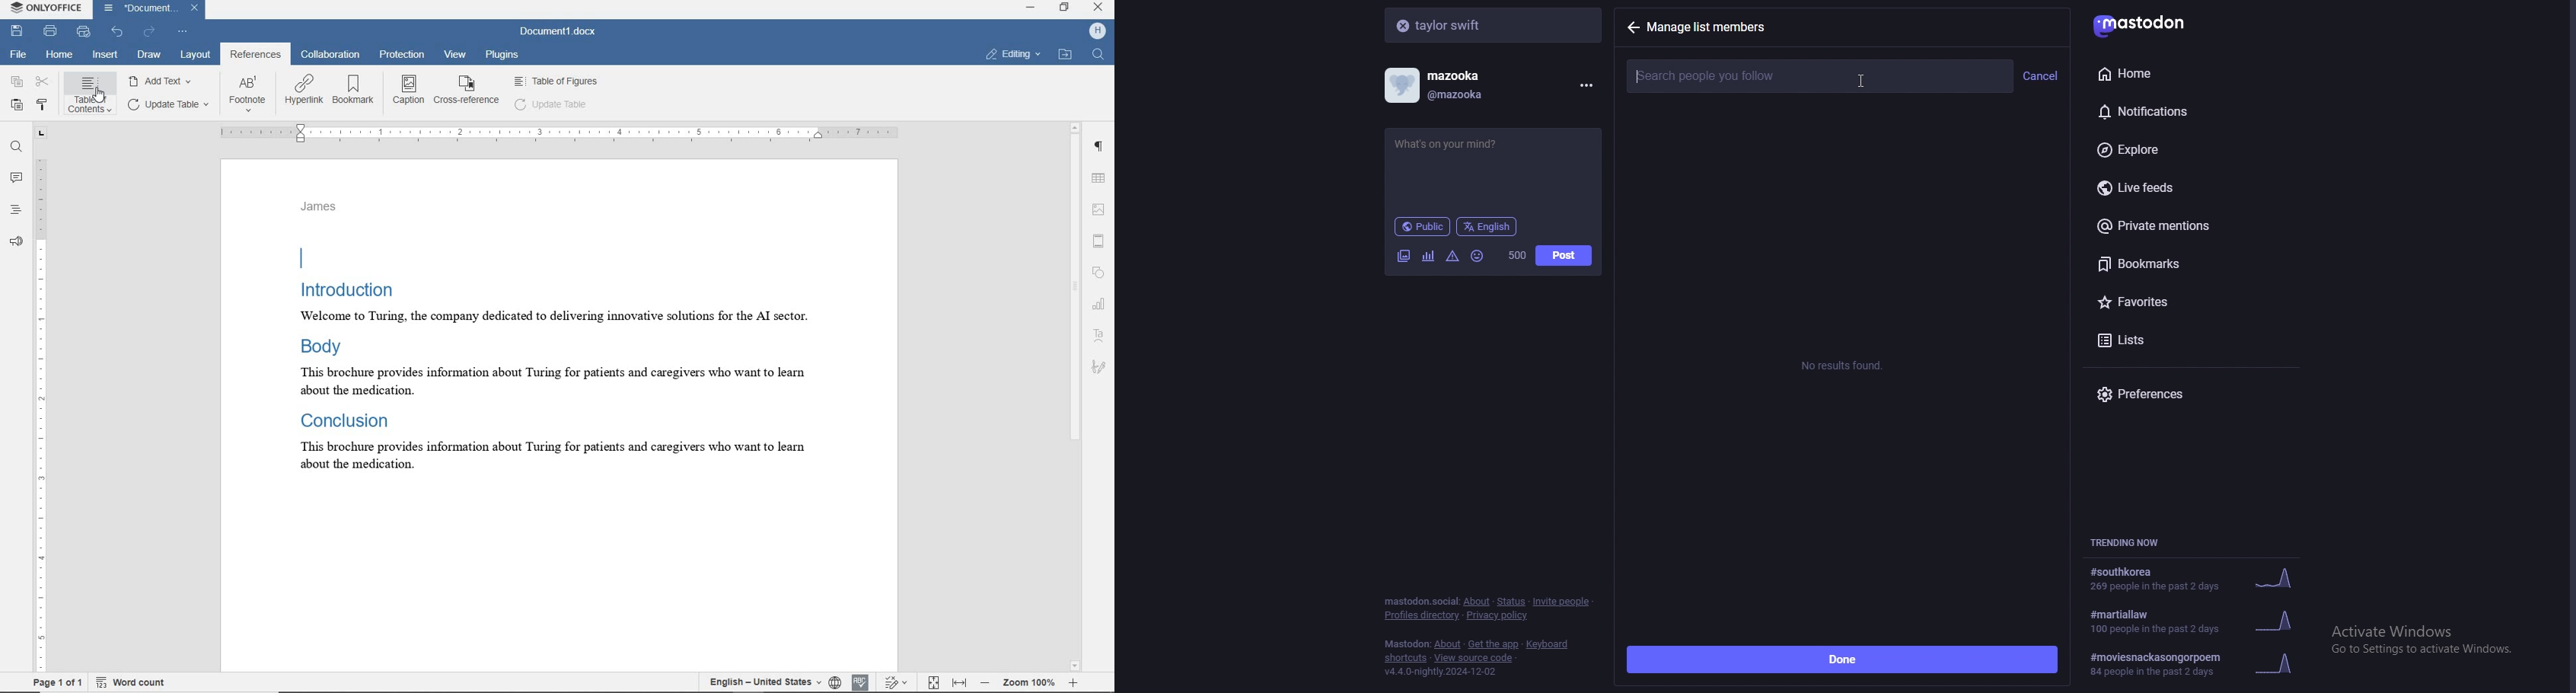 This screenshot has width=2576, height=700. I want to click on comments, so click(15, 177).